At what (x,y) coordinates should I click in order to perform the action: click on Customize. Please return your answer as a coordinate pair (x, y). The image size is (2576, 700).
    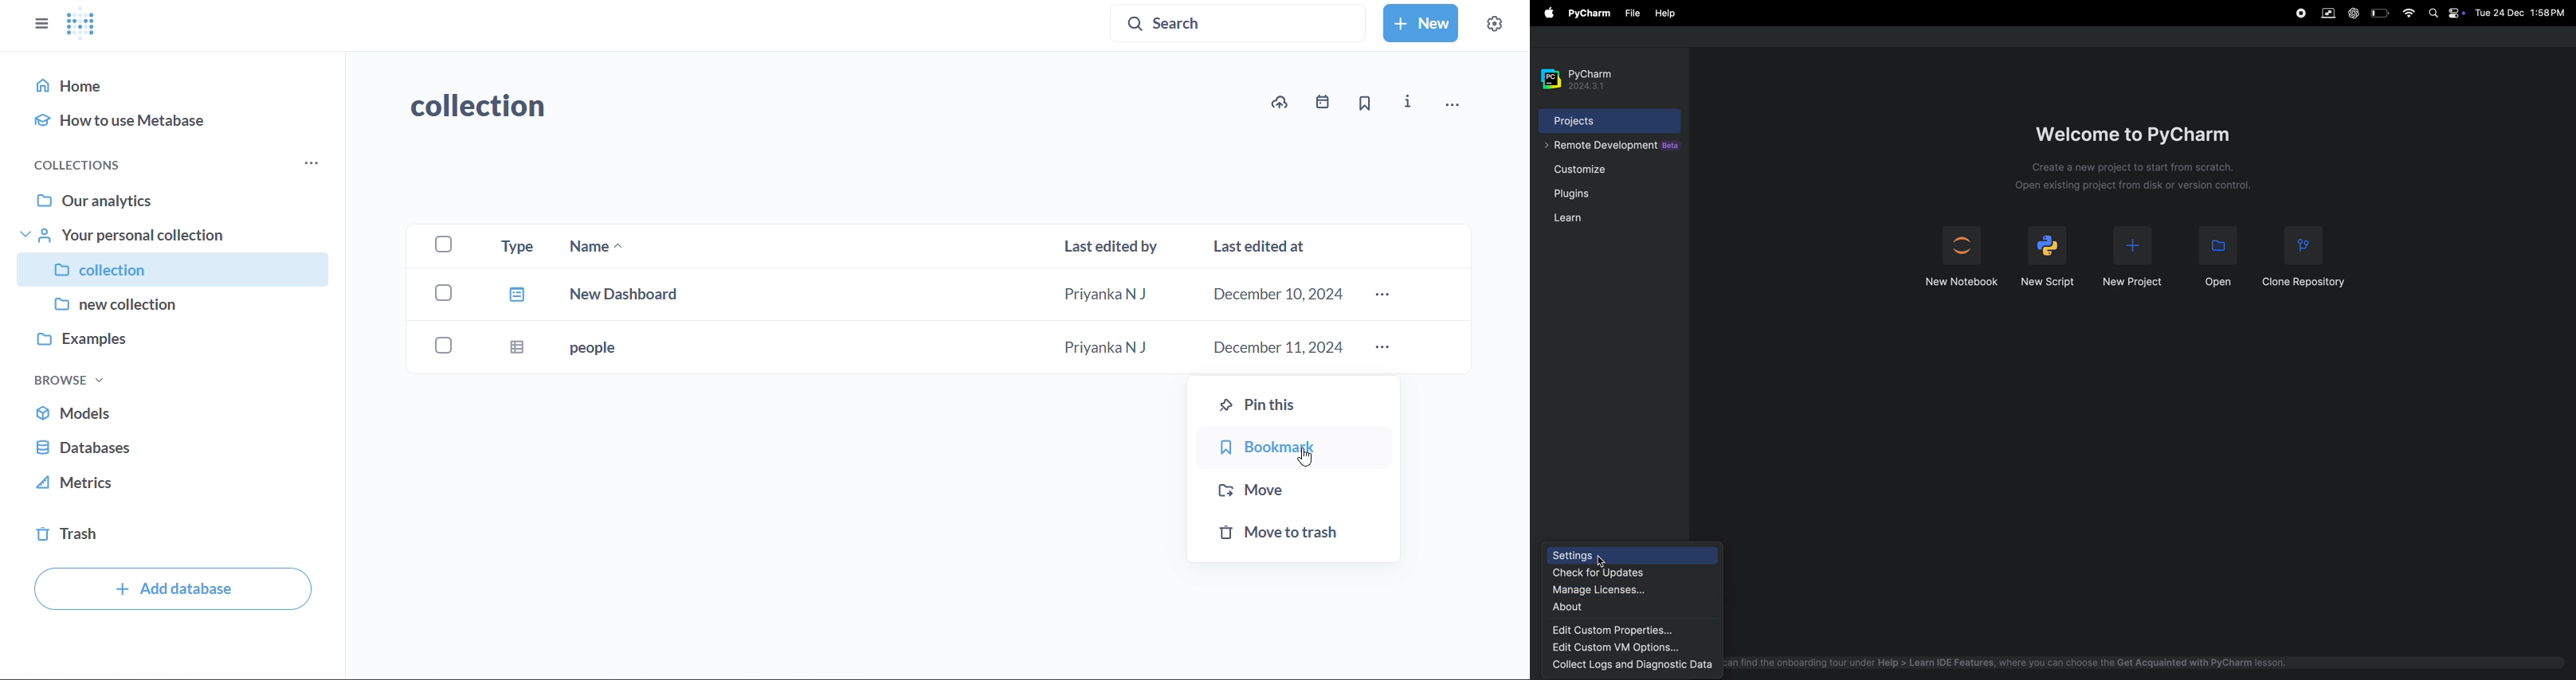
    Looking at the image, I should click on (1586, 171).